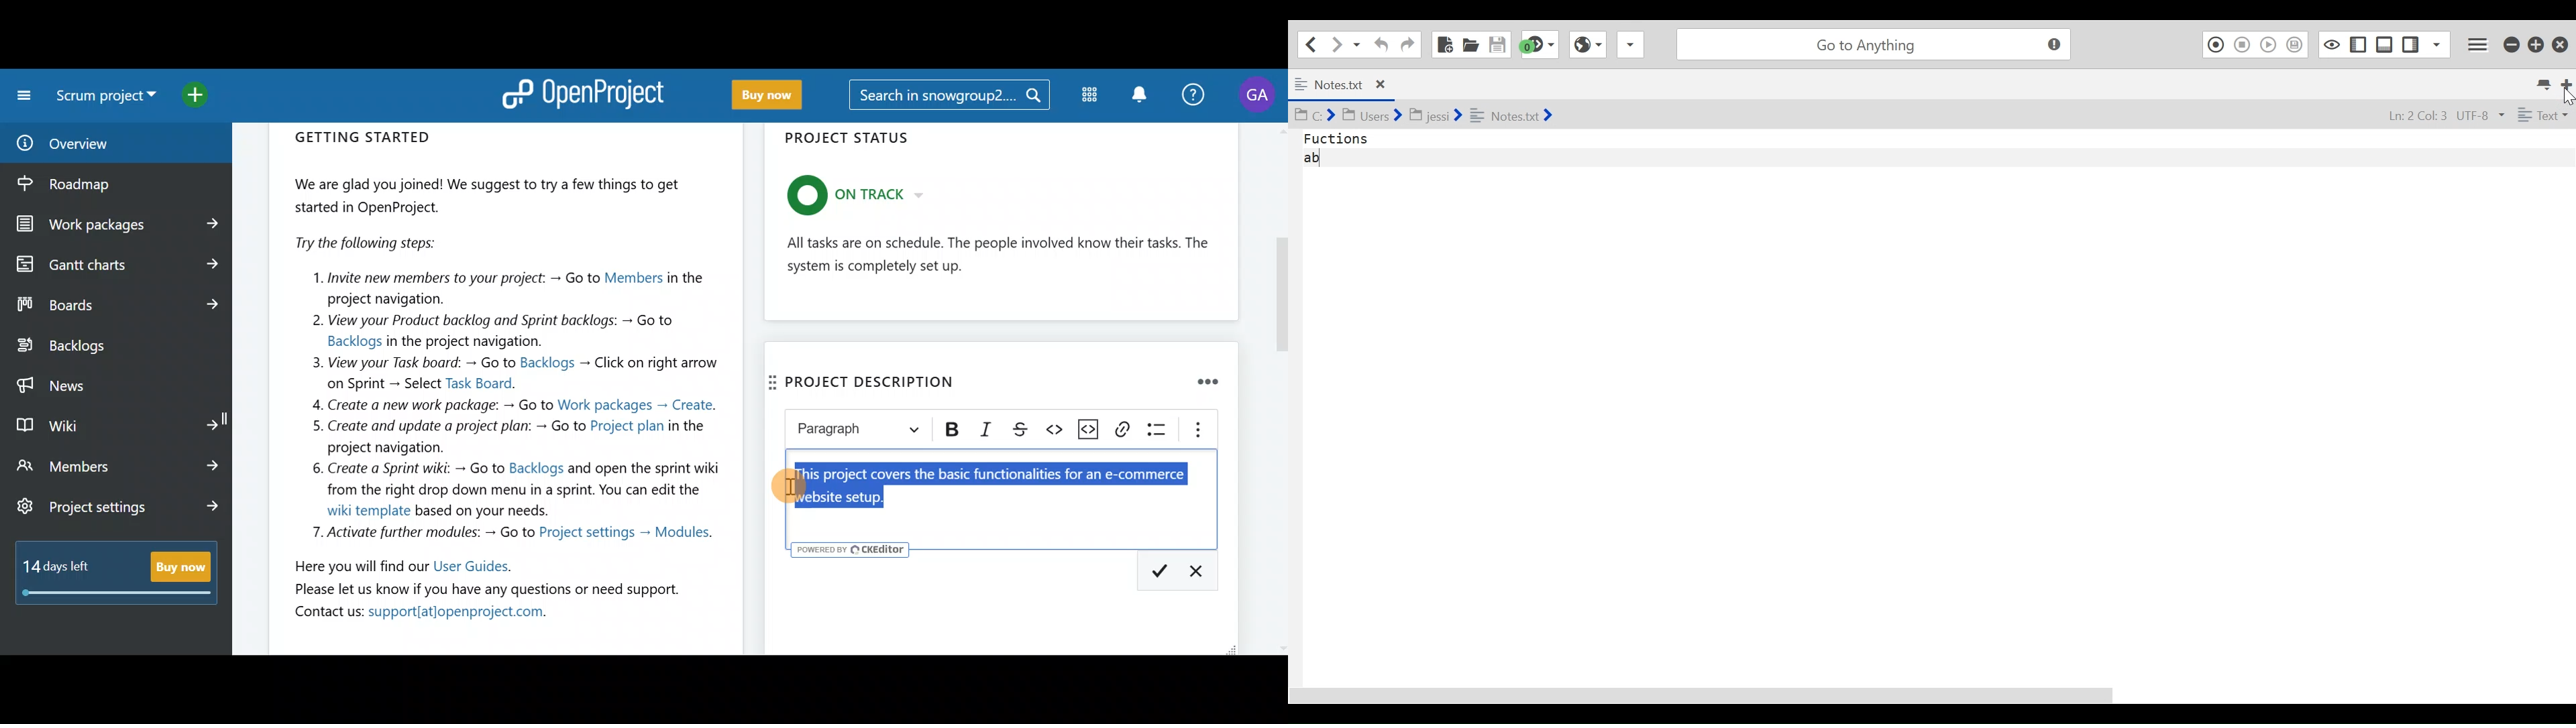 The image size is (2576, 728). I want to click on Add new Tab, so click(2568, 82).